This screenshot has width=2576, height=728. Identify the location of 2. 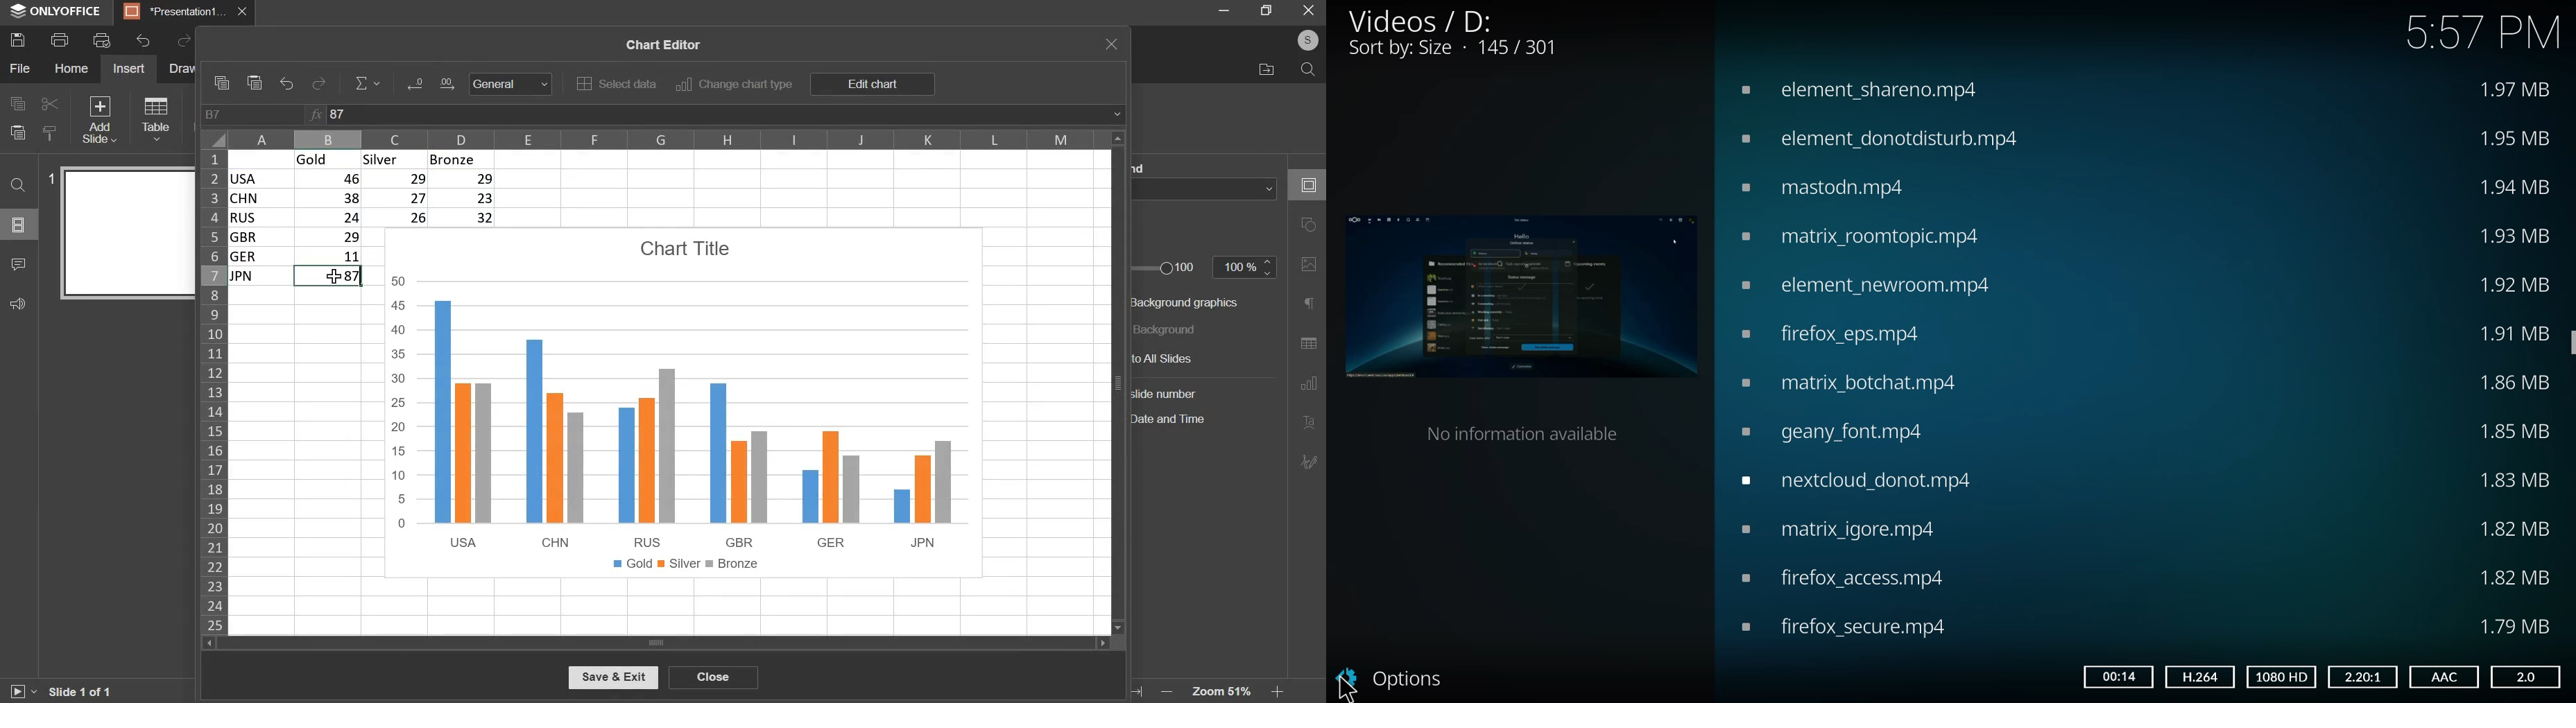
(2360, 676).